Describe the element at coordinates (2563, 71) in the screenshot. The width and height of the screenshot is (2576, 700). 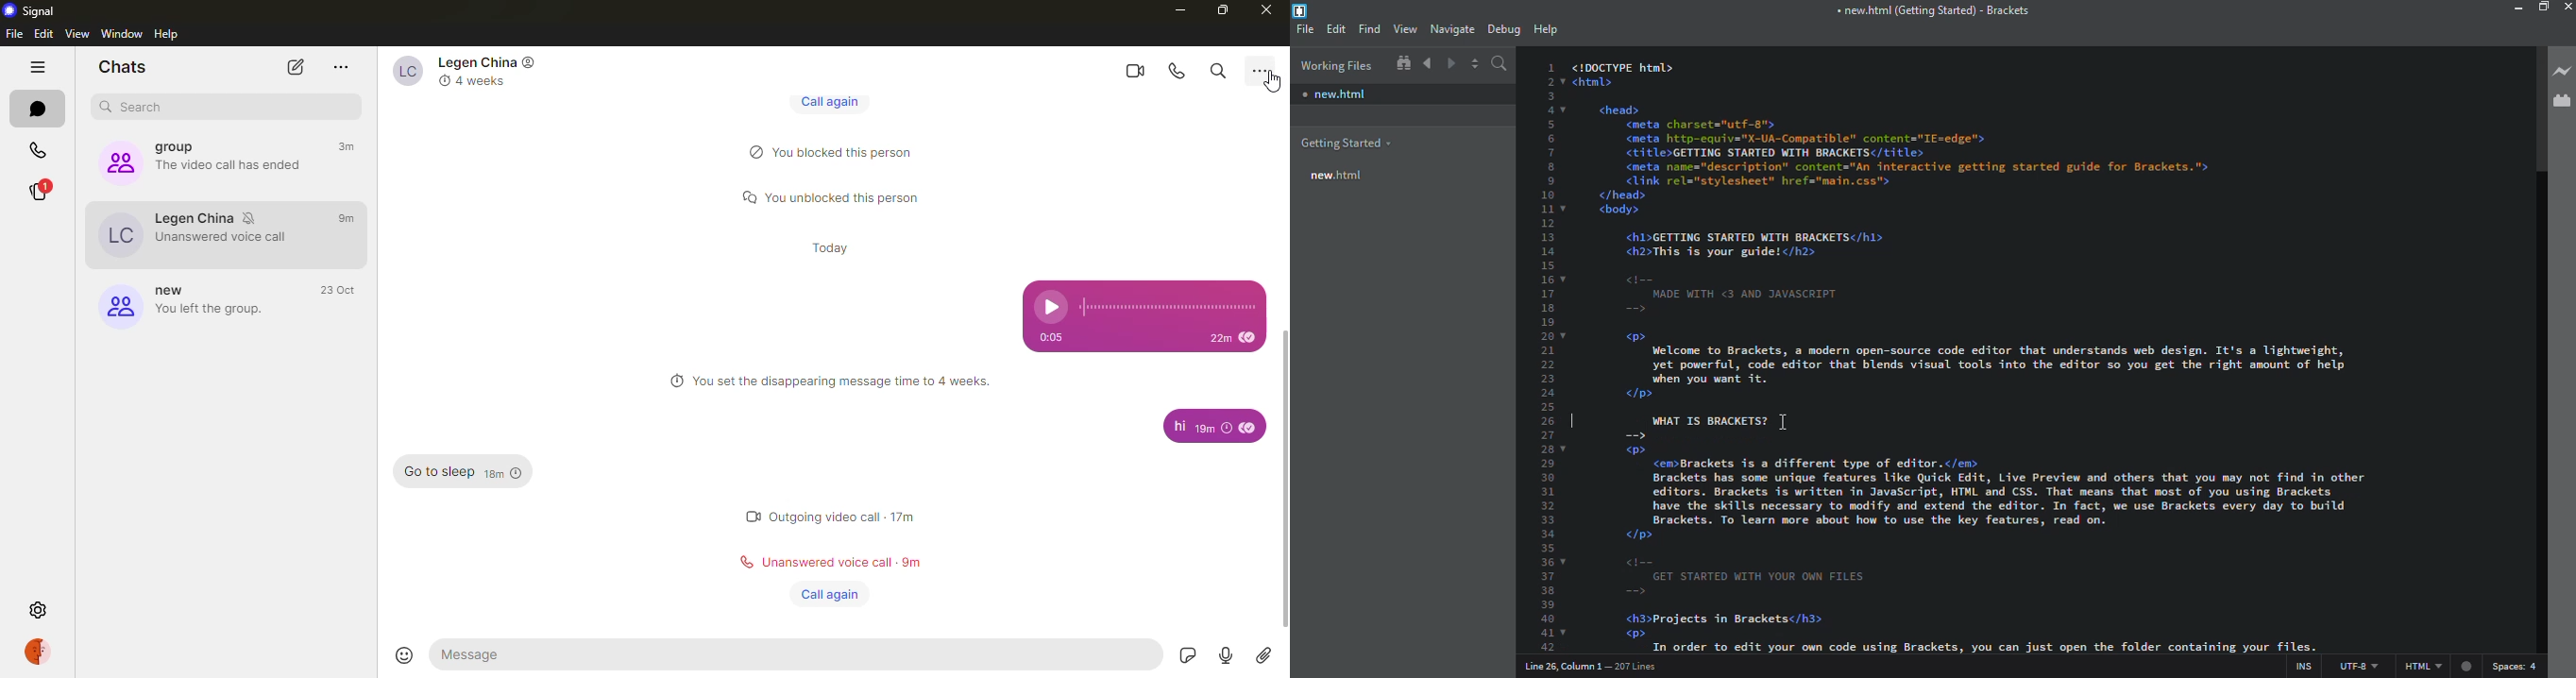
I see `live preview` at that location.